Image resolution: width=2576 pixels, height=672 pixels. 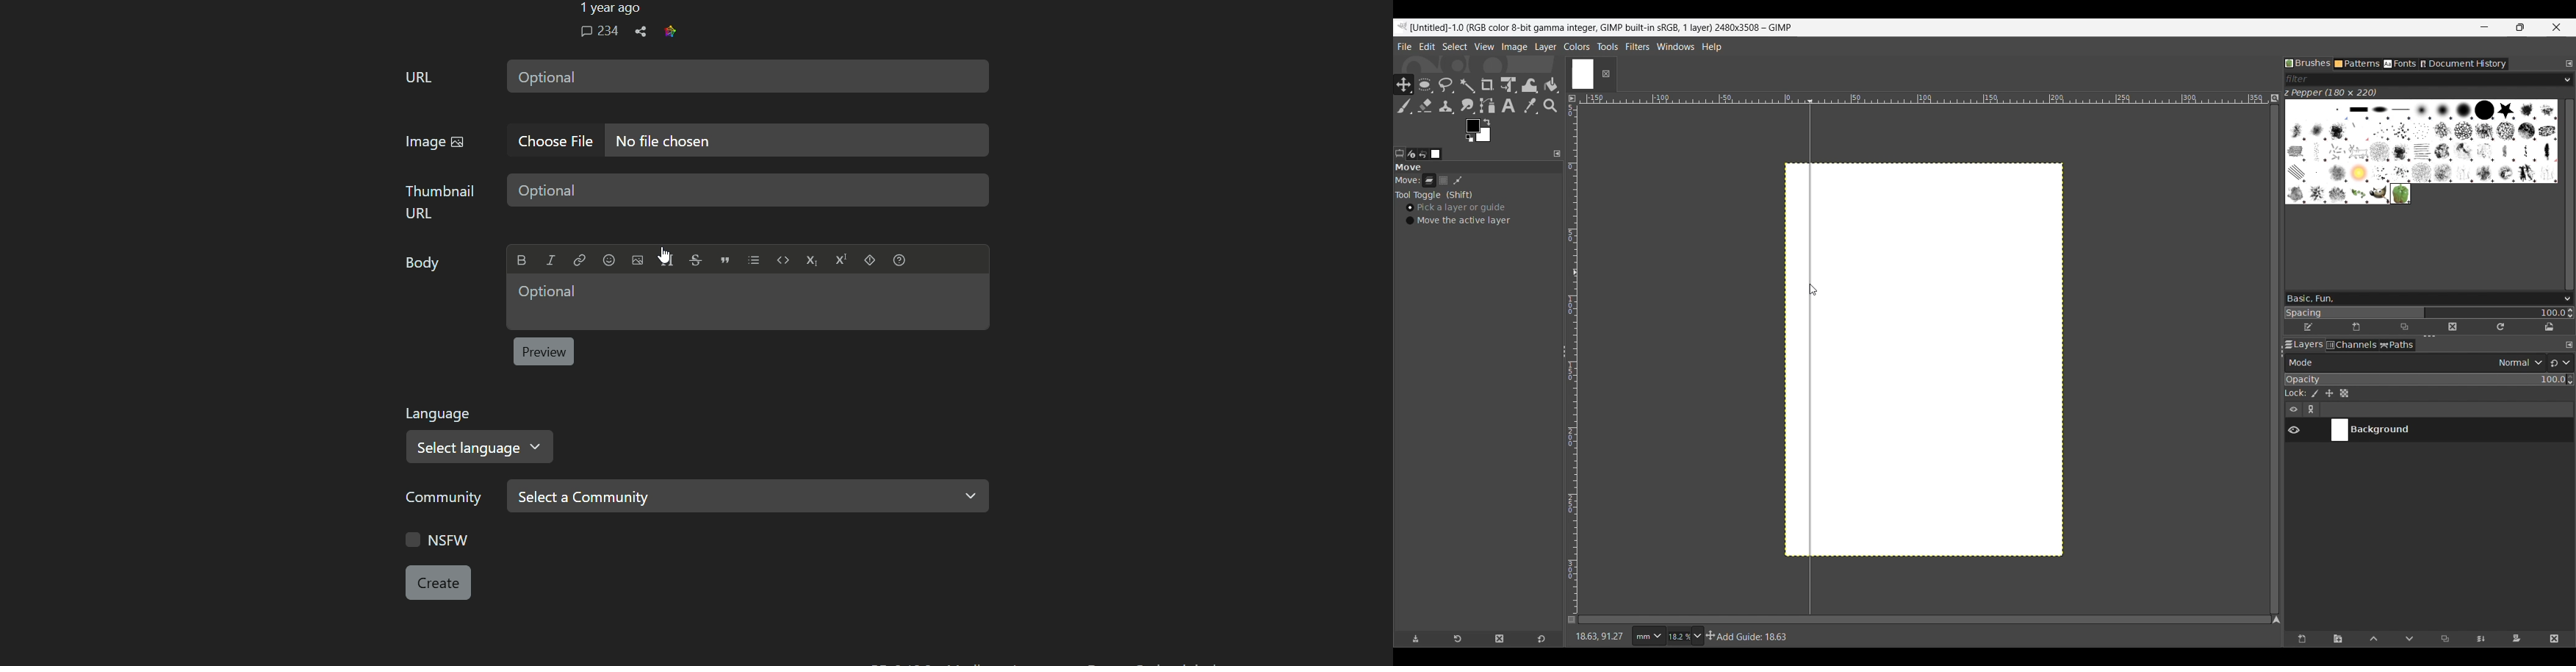 What do you see at coordinates (1675, 45) in the screenshot?
I see `Windows menu` at bounding box center [1675, 45].